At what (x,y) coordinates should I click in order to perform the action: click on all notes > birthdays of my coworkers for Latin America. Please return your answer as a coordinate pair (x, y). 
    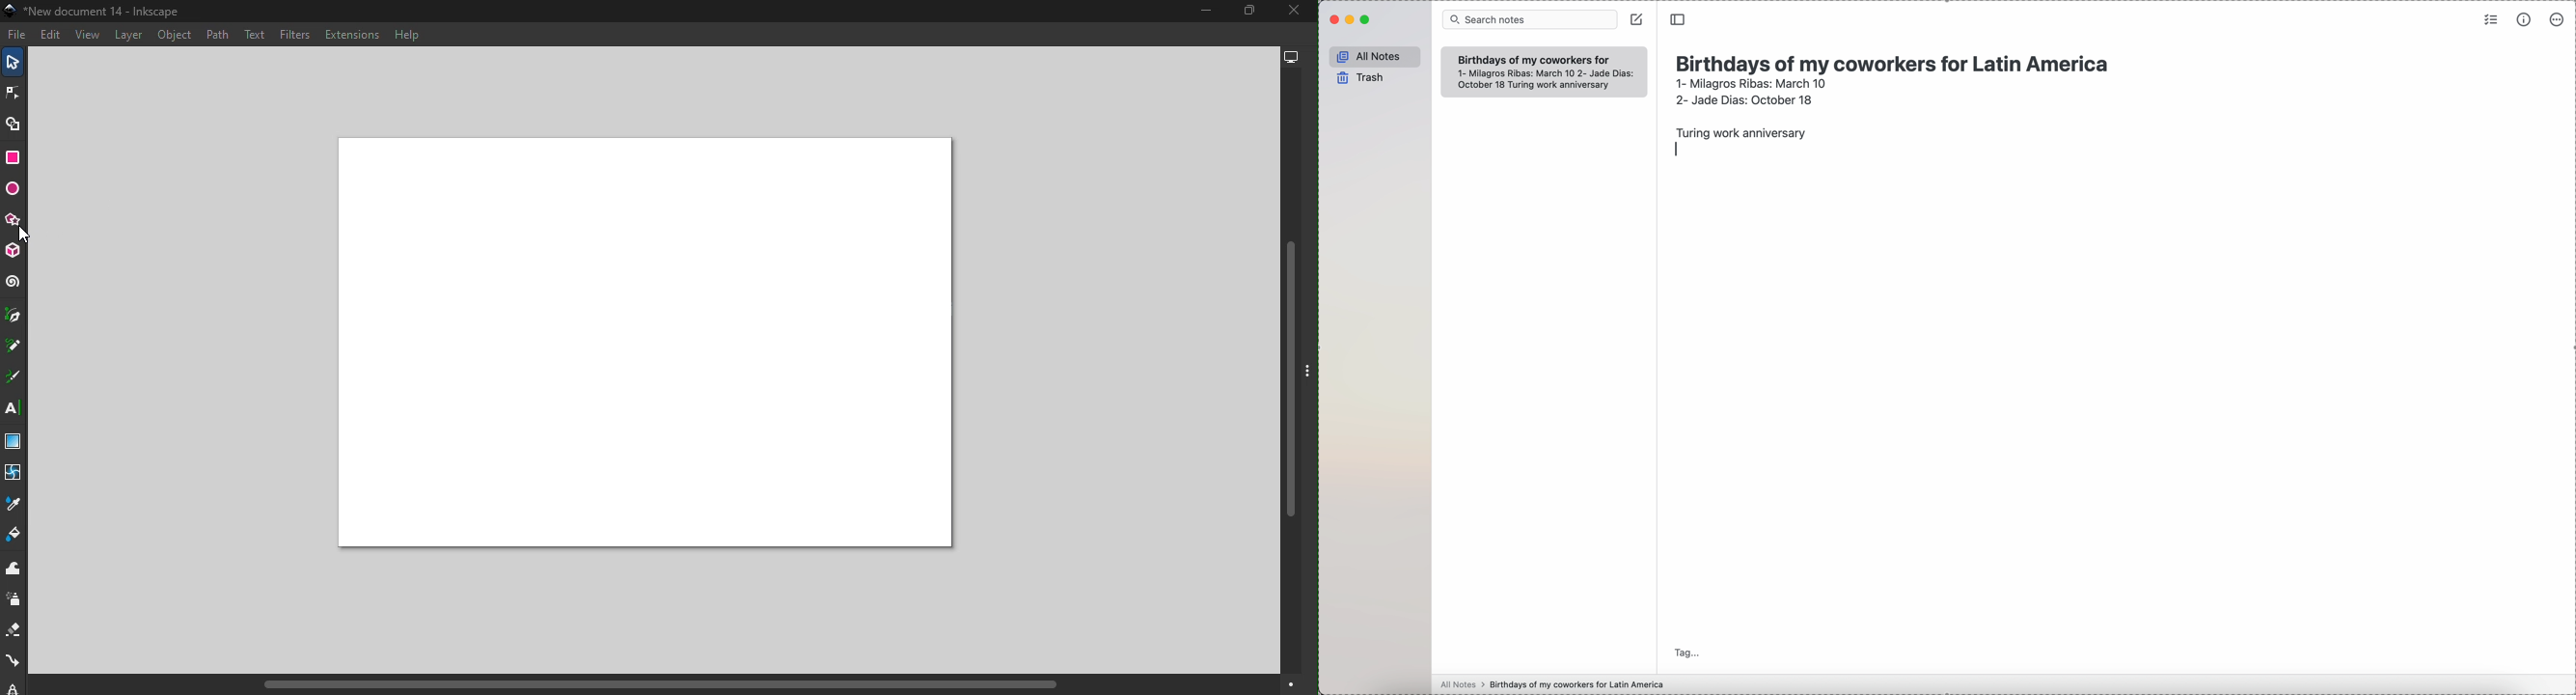
    Looking at the image, I should click on (1555, 684).